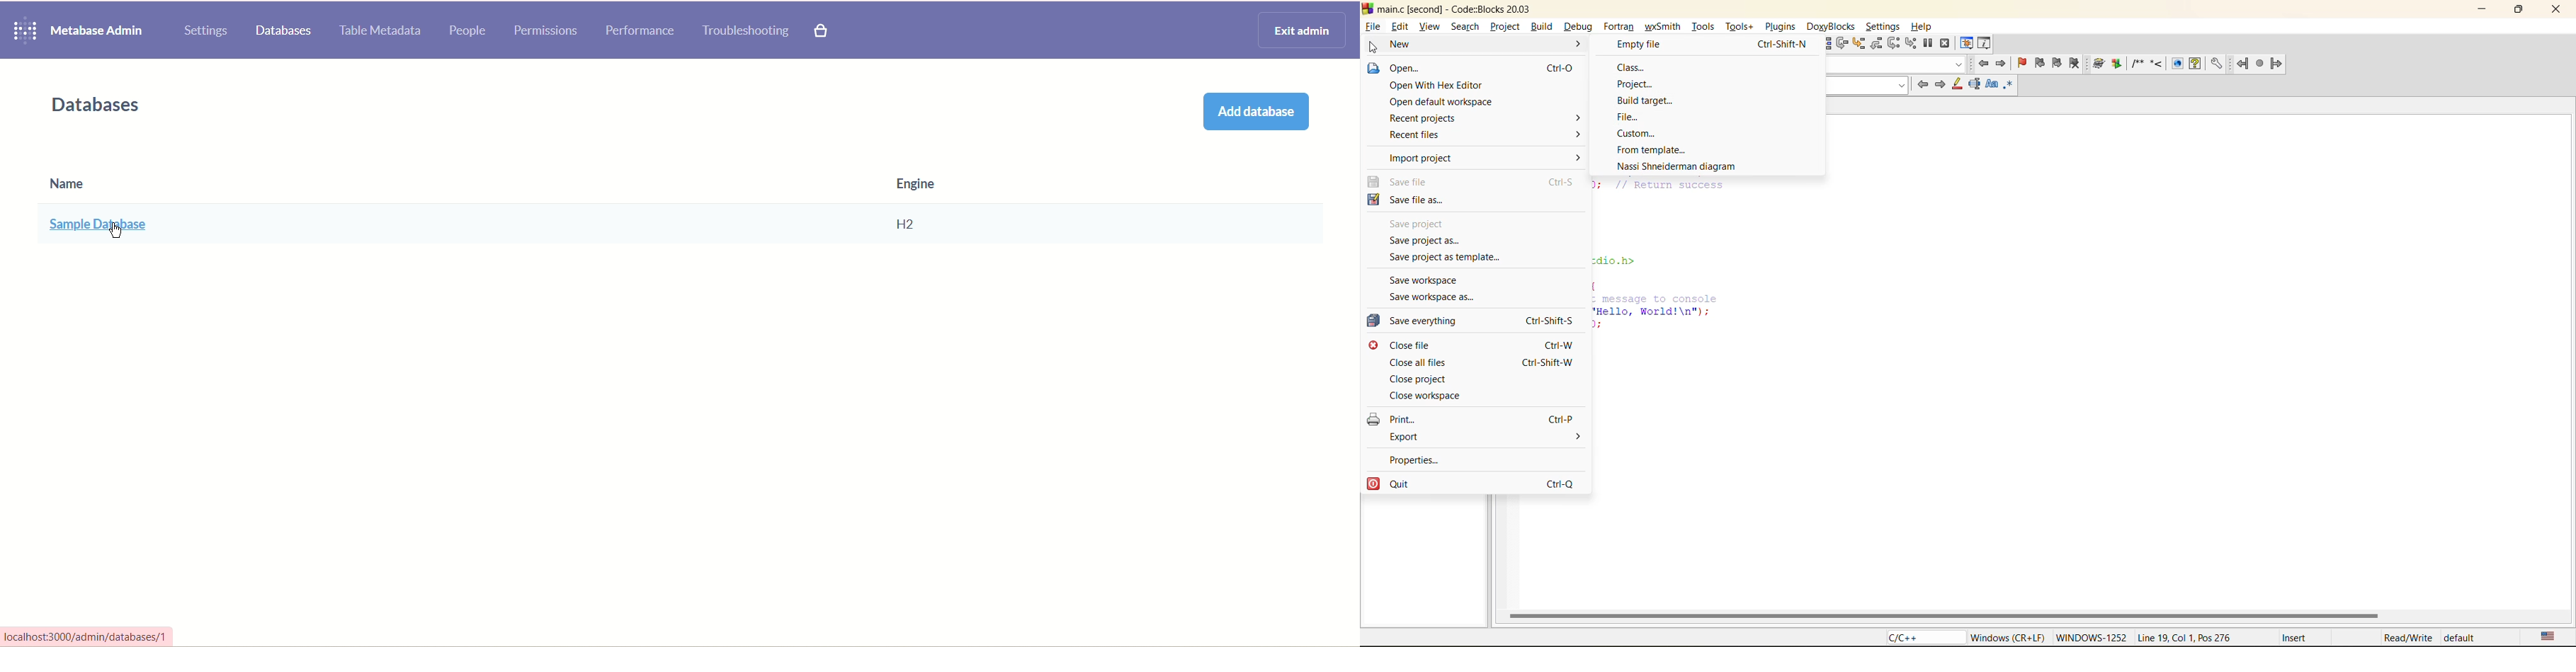  What do you see at coordinates (2038, 65) in the screenshot?
I see `previous bookmark` at bounding box center [2038, 65].